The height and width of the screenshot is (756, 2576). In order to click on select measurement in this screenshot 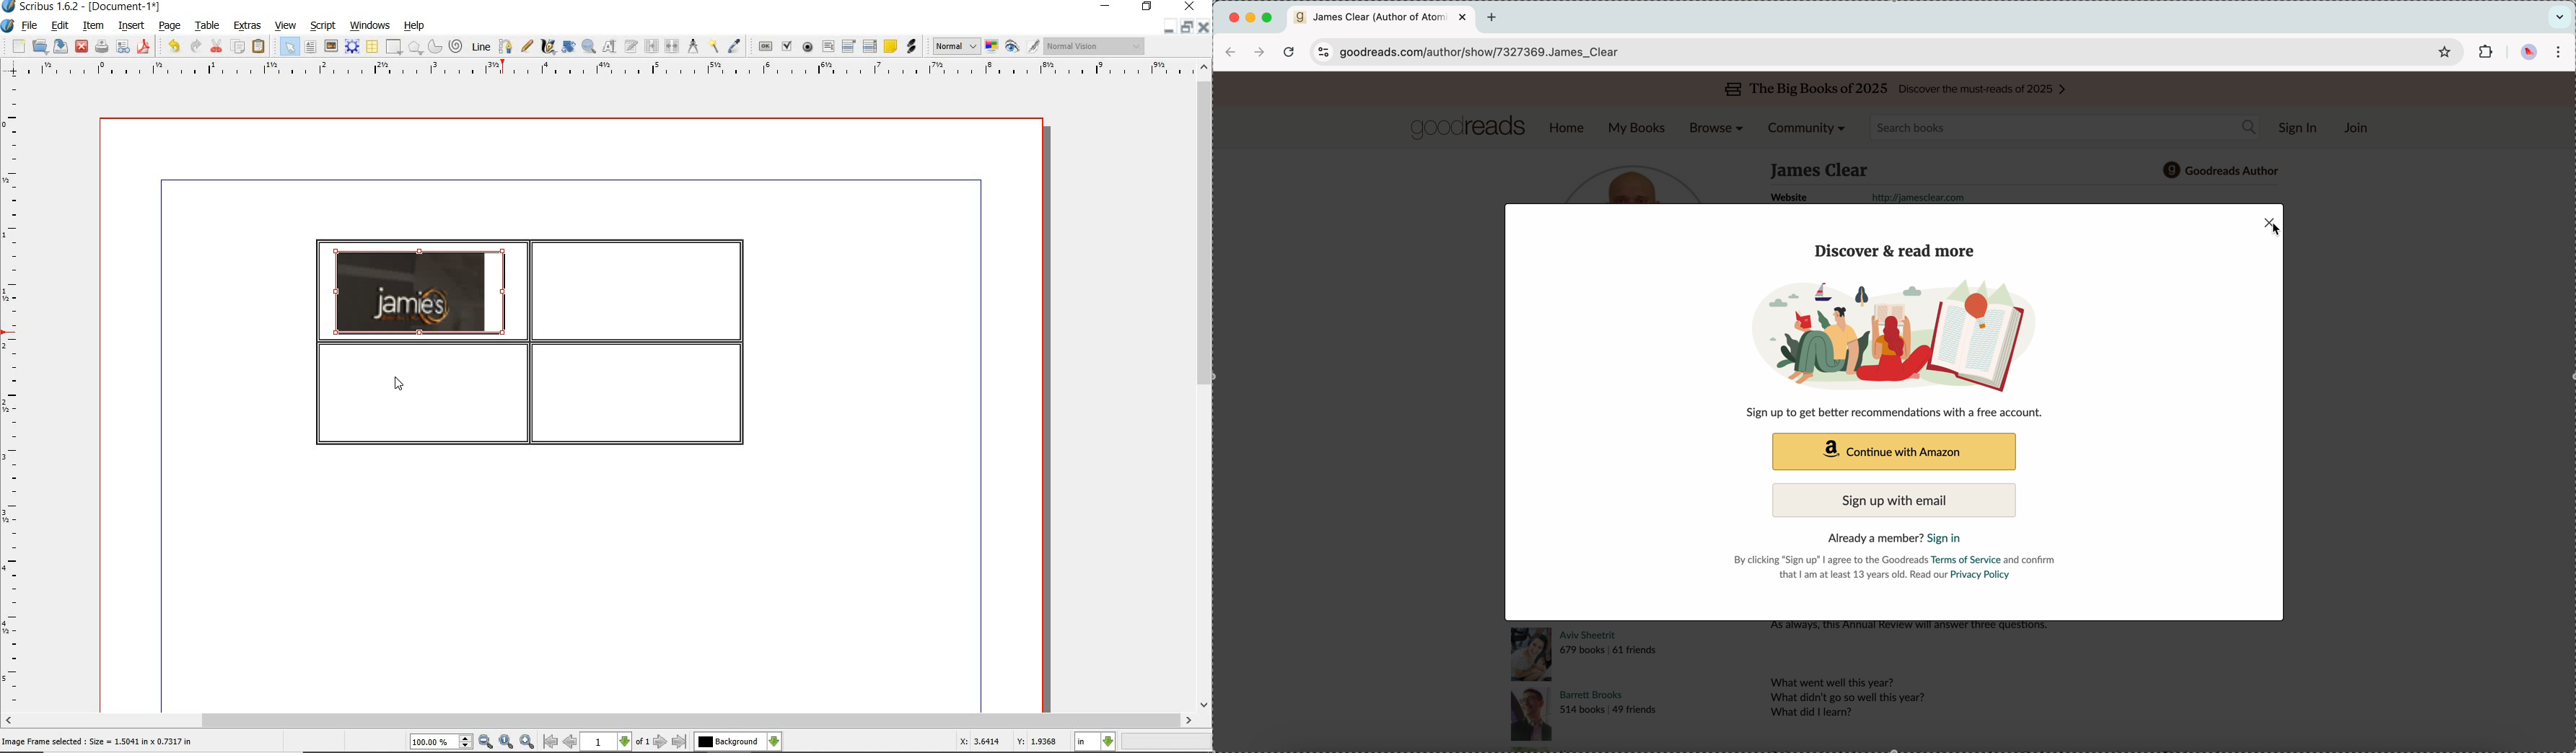, I will do `click(1095, 741)`.